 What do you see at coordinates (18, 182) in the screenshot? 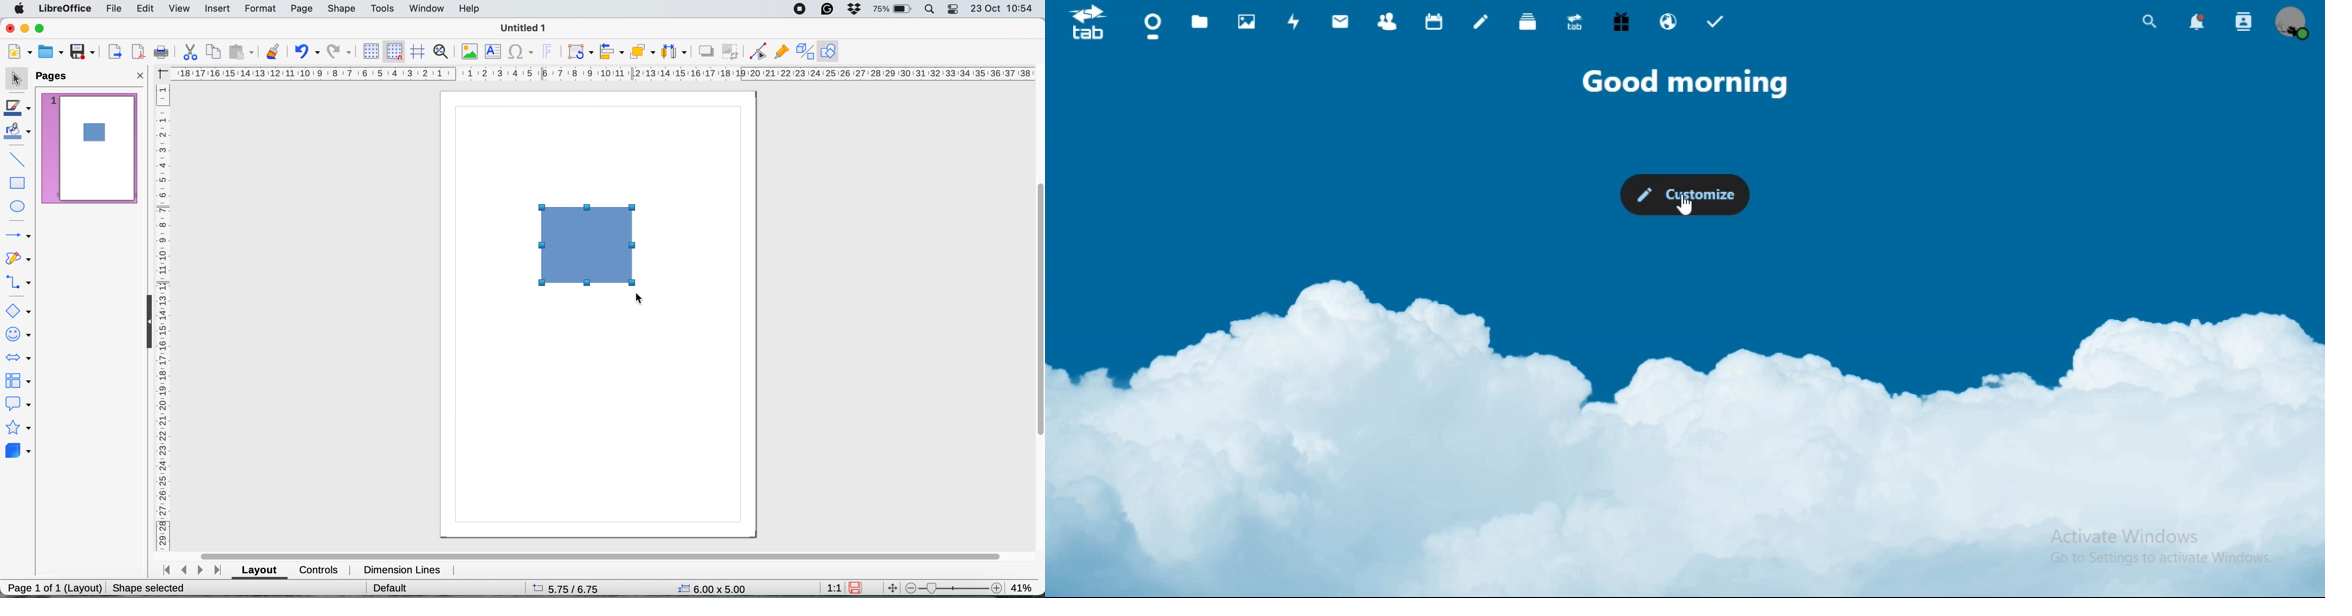
I see `rectangle` at bounding box center [18, 182].